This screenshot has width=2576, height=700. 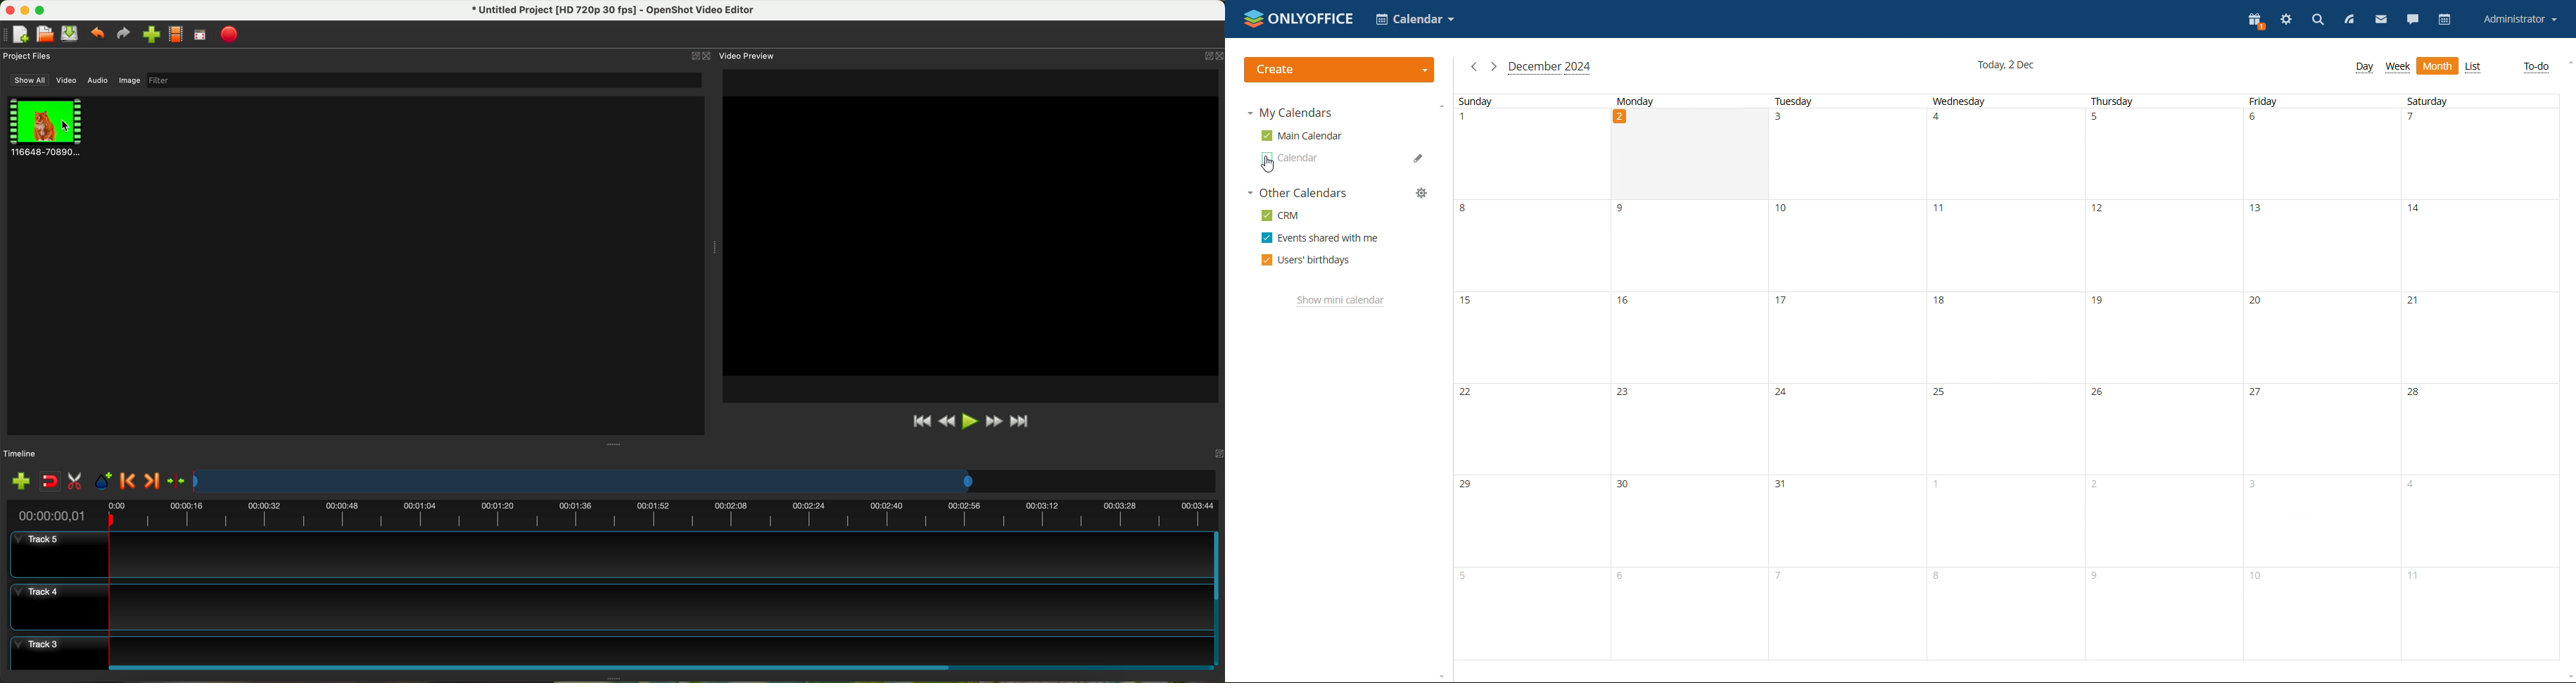 What do you see at coordinates (613, 555) in the screenshot?
I see `track 5` at bounding box center [613, 555].